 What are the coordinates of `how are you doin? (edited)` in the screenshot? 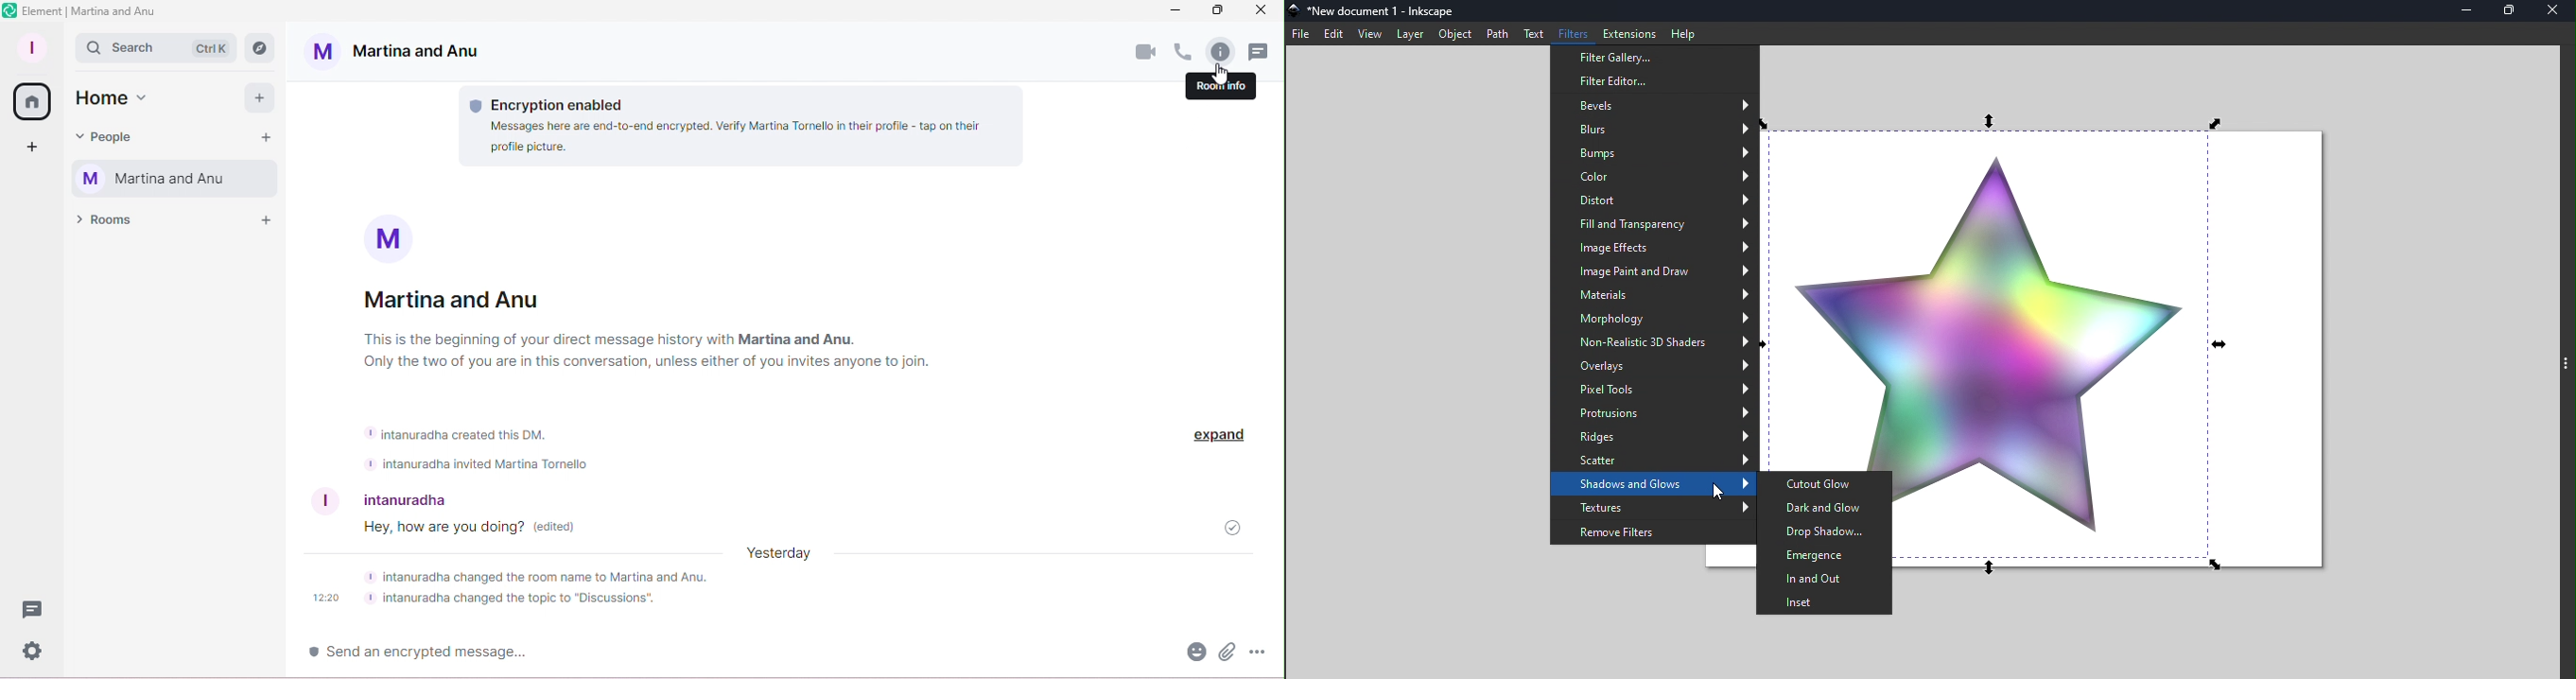 It's located at (736, 528).